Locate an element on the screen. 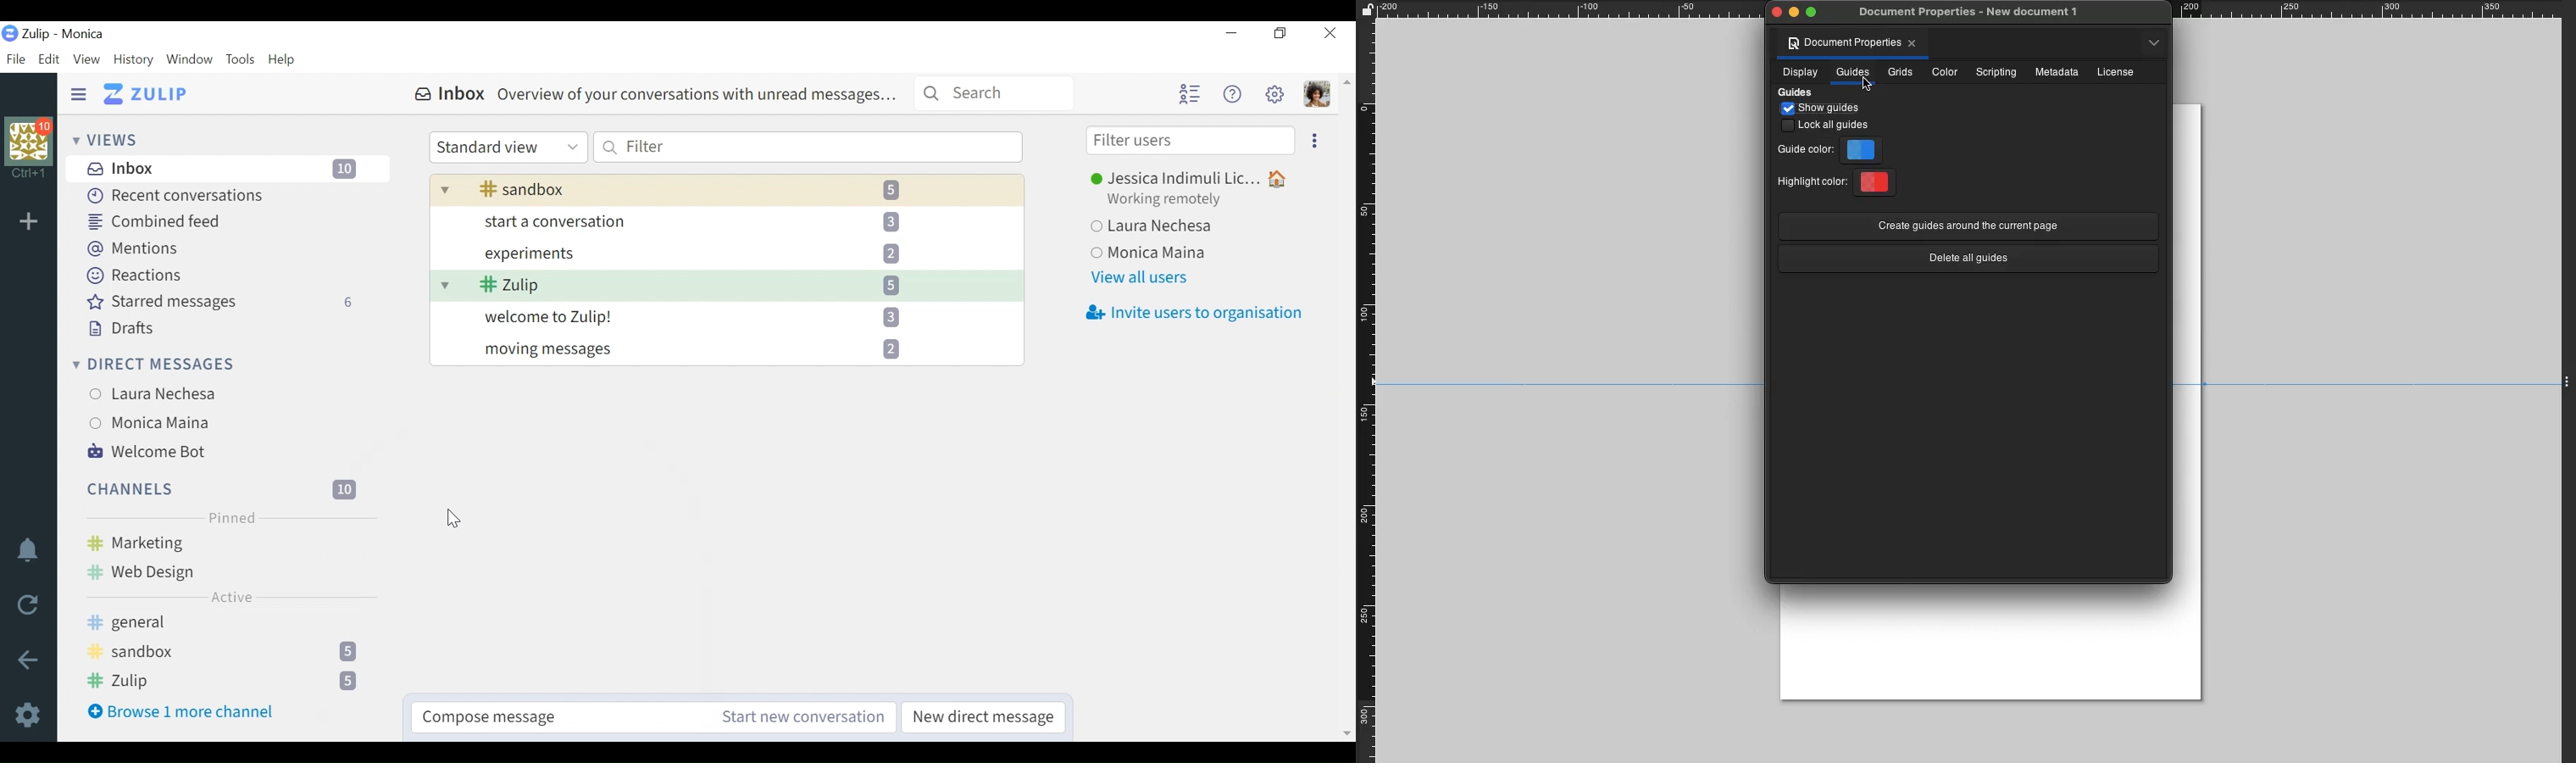  Standard View is located at coordinates (507, 148).